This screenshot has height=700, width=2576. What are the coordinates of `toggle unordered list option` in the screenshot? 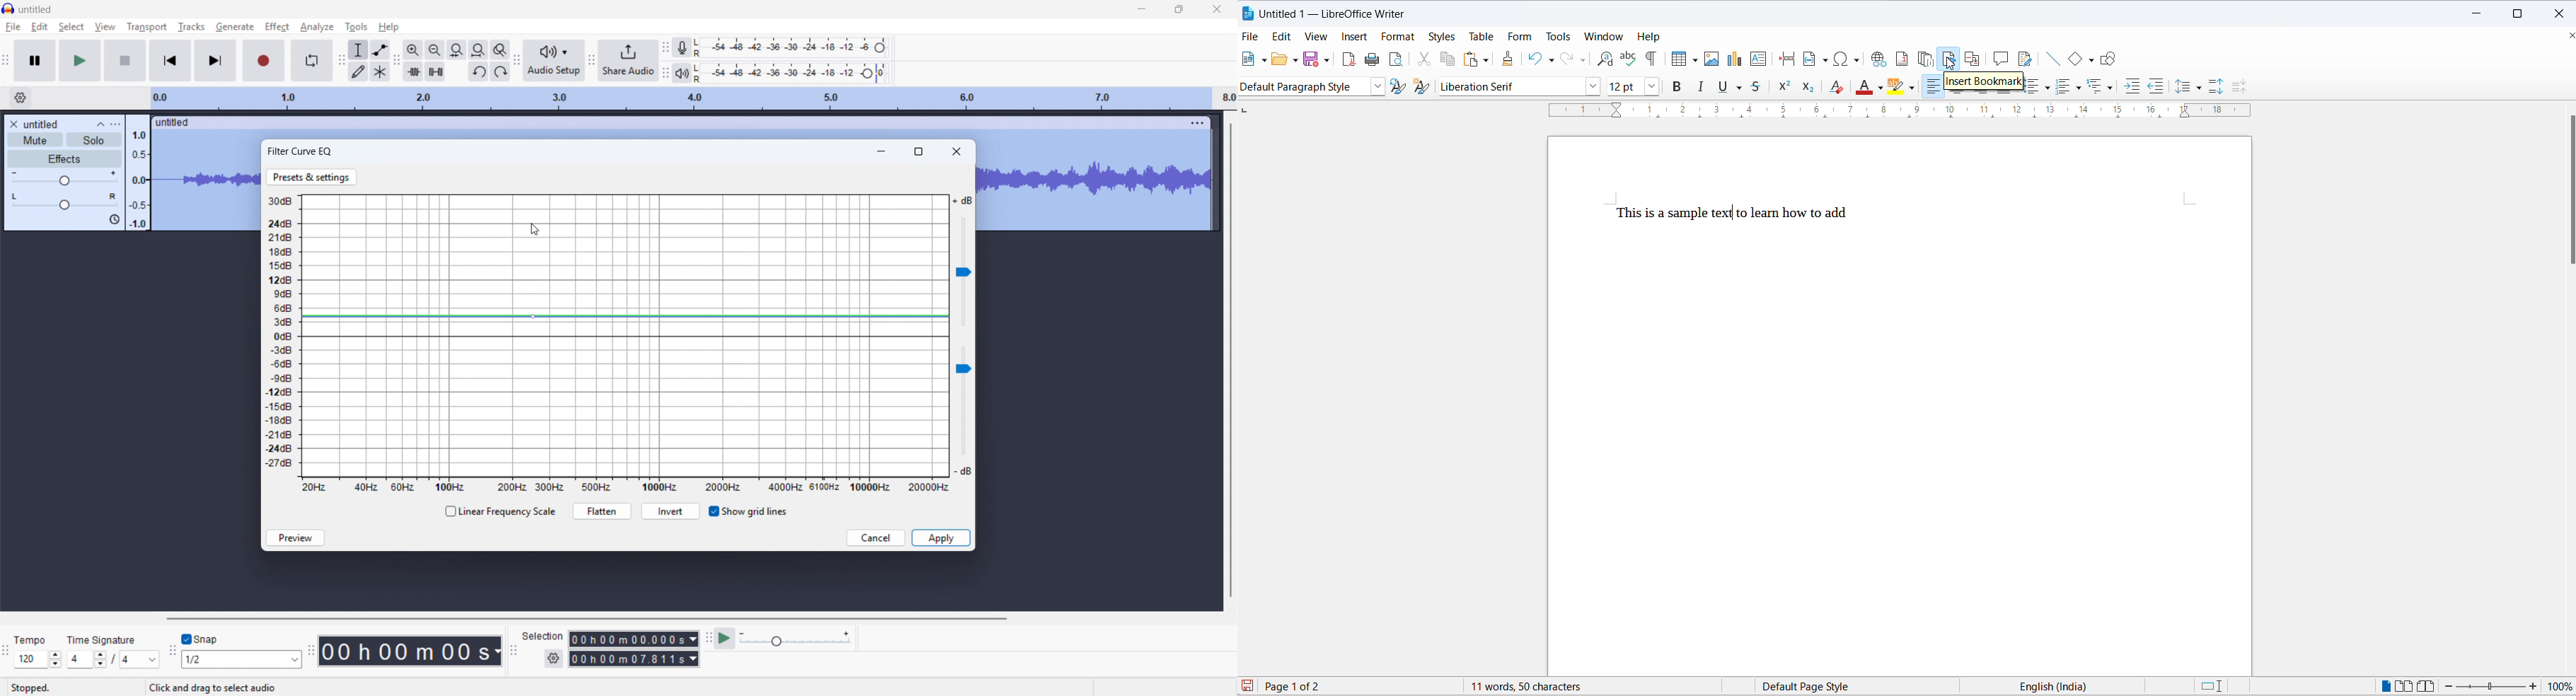 It's located at (2040, 86).